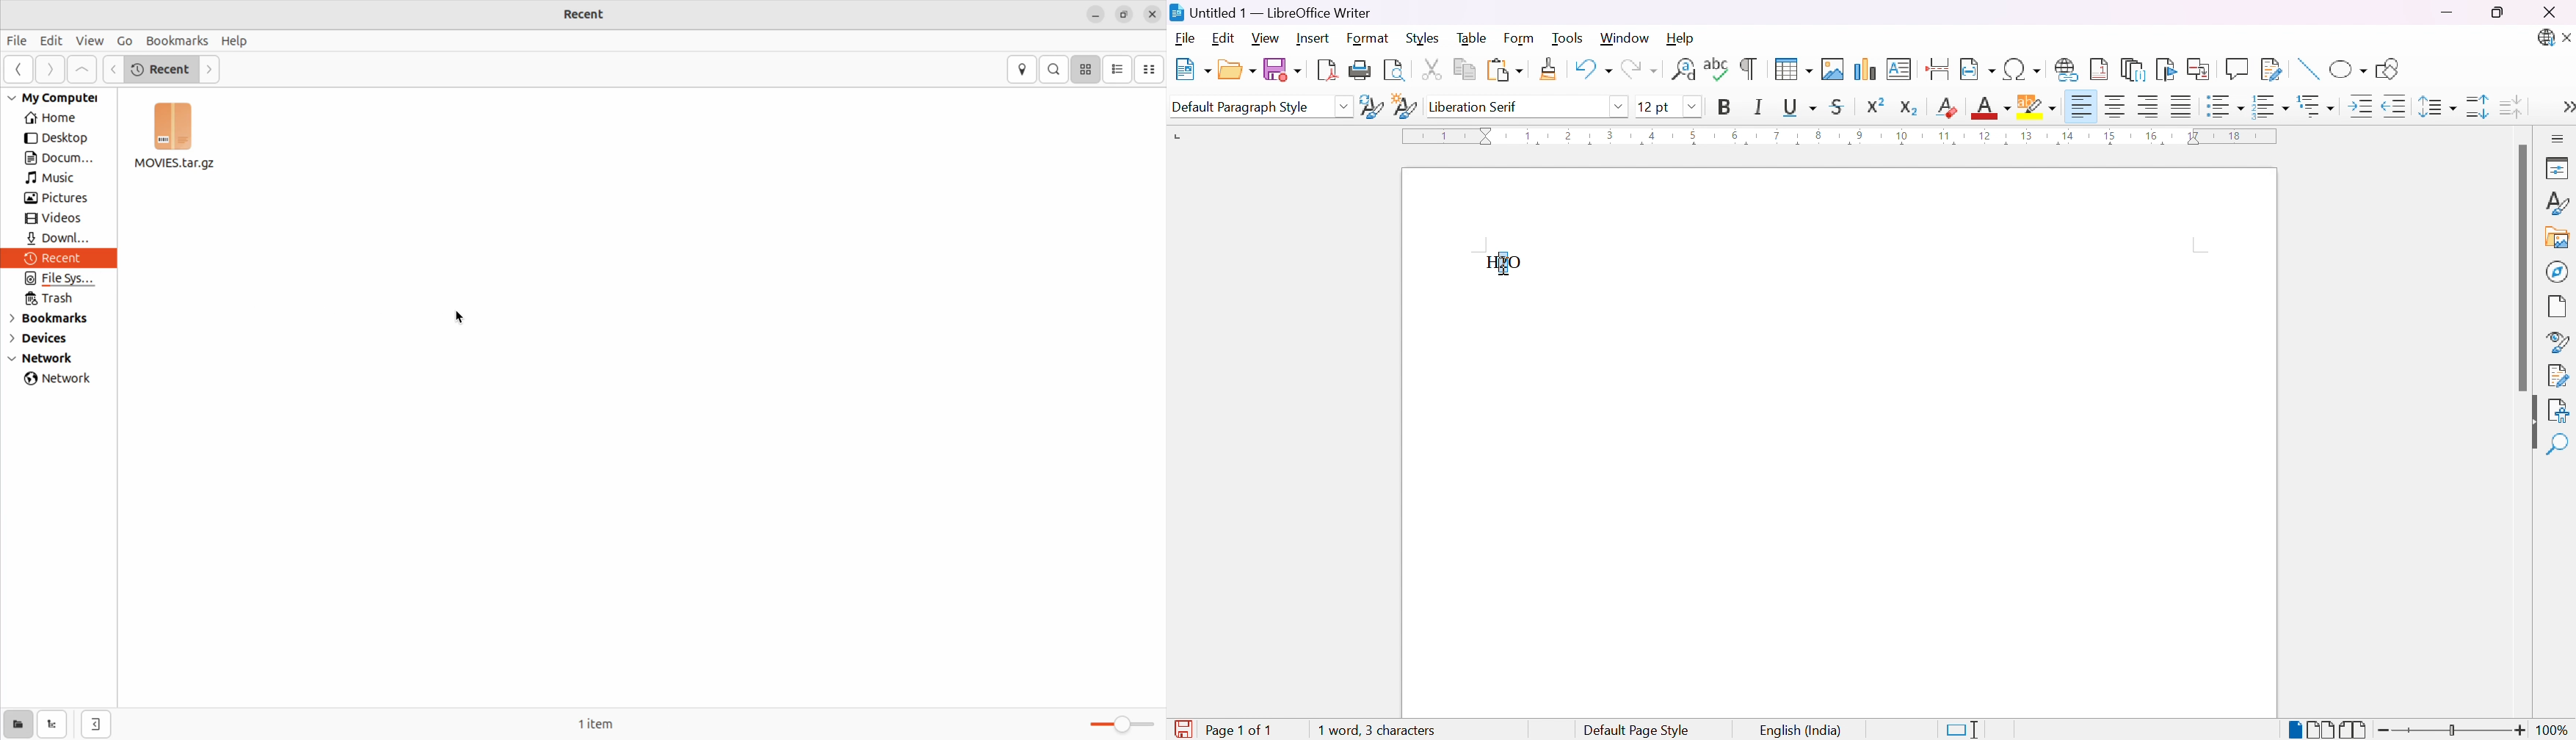 Image resolution: width=2576 pixels, height=756 pixels. What do you see at coordinates (1793, 68) in the screenshot?
I see `Insert table` at bounding box center [1793, 68].